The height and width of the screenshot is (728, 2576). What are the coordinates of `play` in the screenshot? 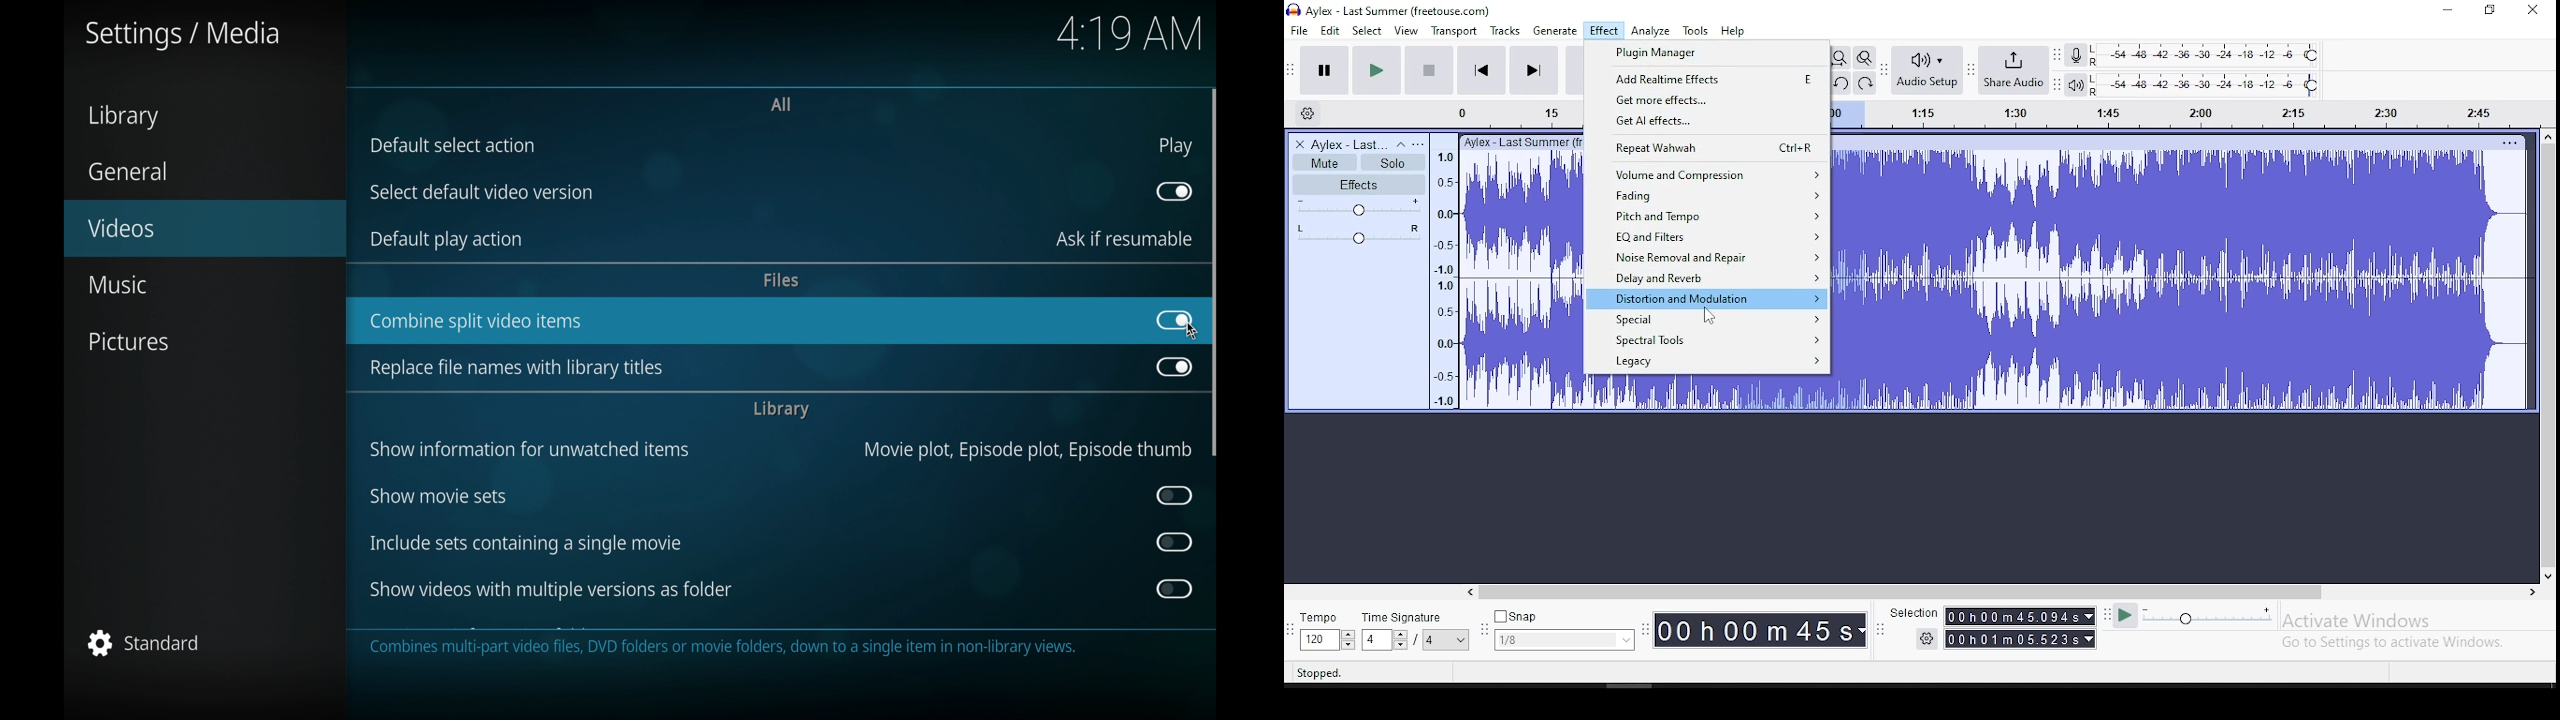 It's located at (1175, 146).